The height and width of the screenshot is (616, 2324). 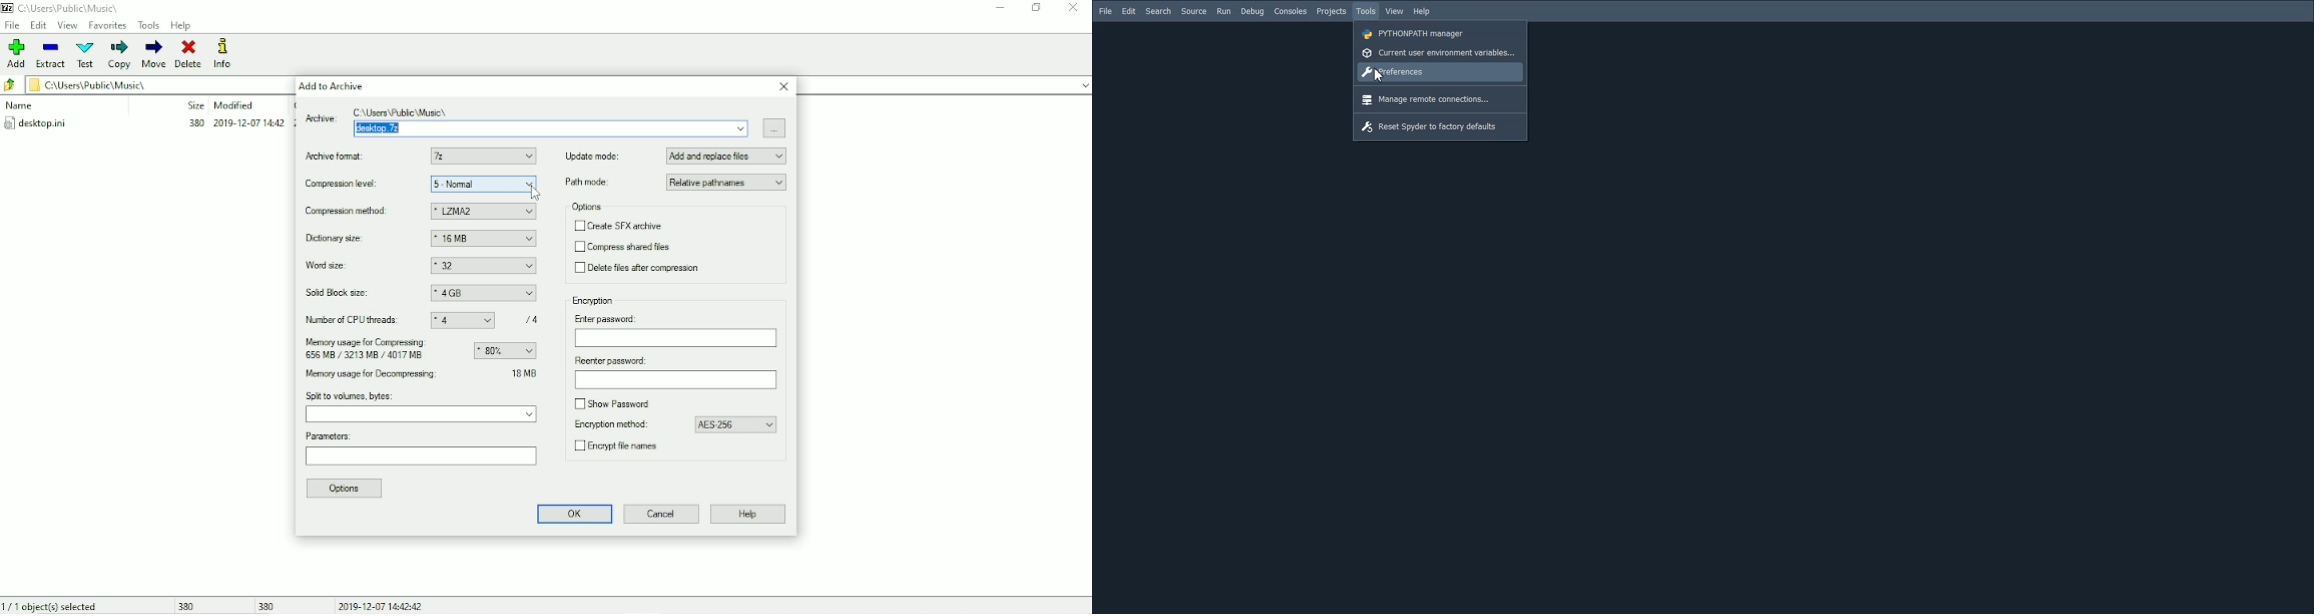 What do you see at coordinates (676, 339) in the screenshot?
I see `Enter password` at bounding box center [676, 339].